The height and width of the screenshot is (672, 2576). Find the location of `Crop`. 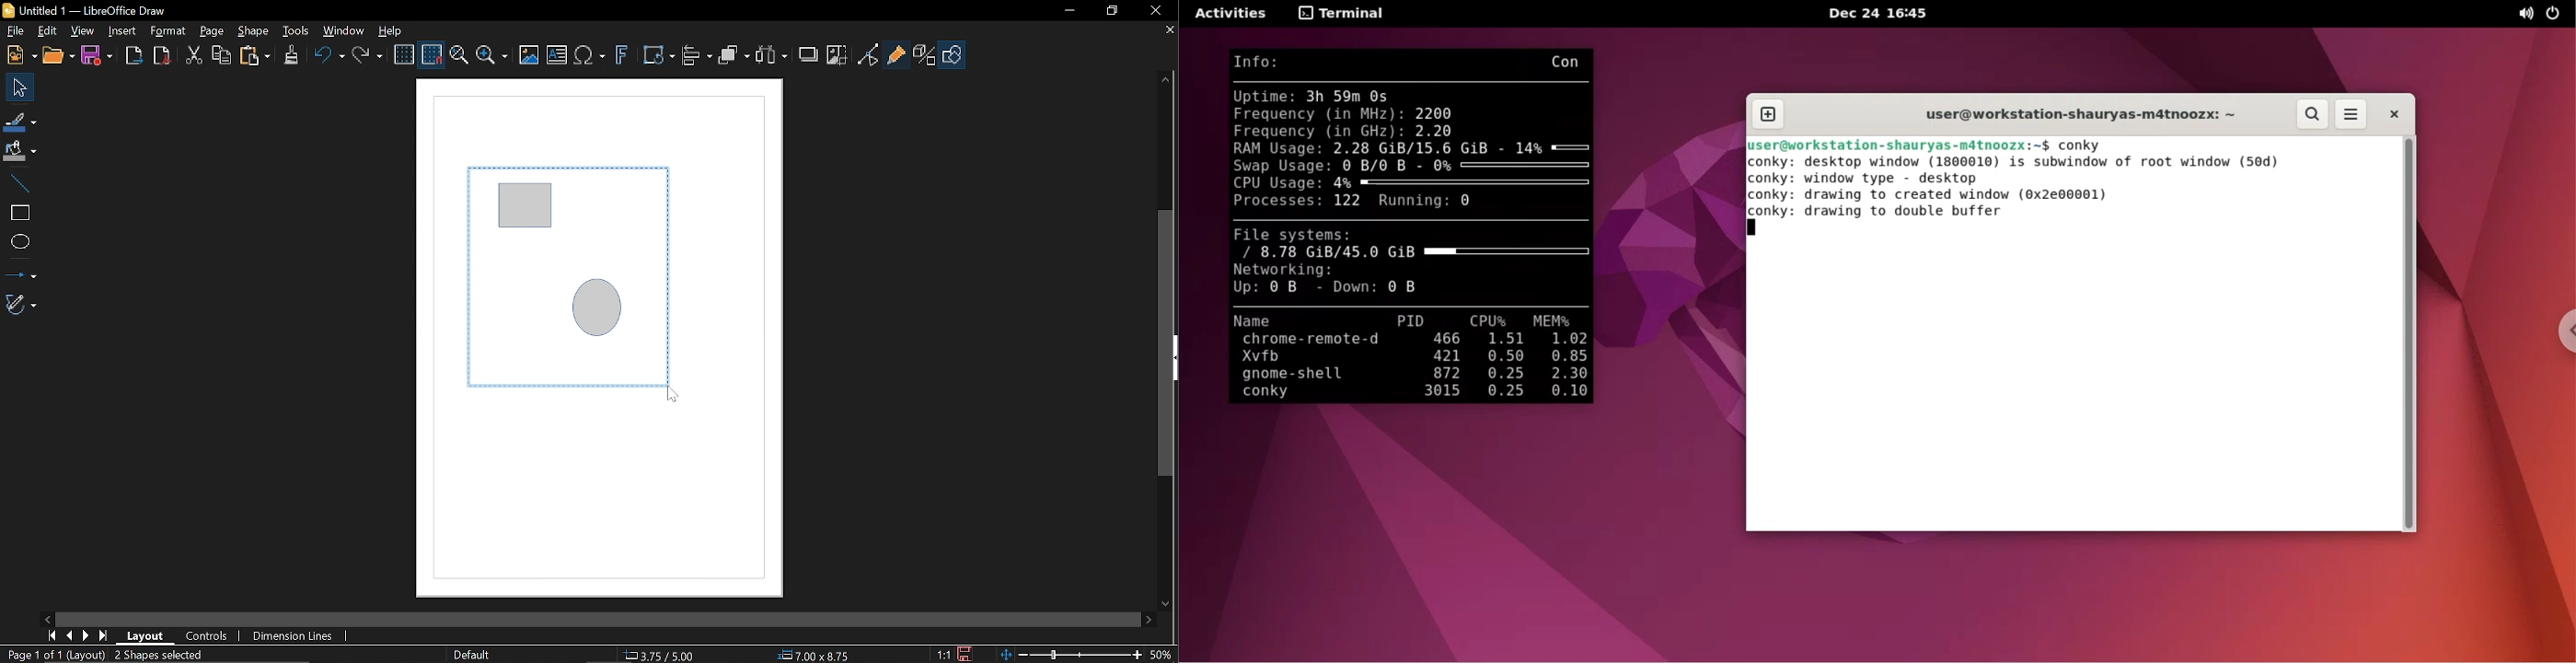

Crop is located at coordinates (837, 56).